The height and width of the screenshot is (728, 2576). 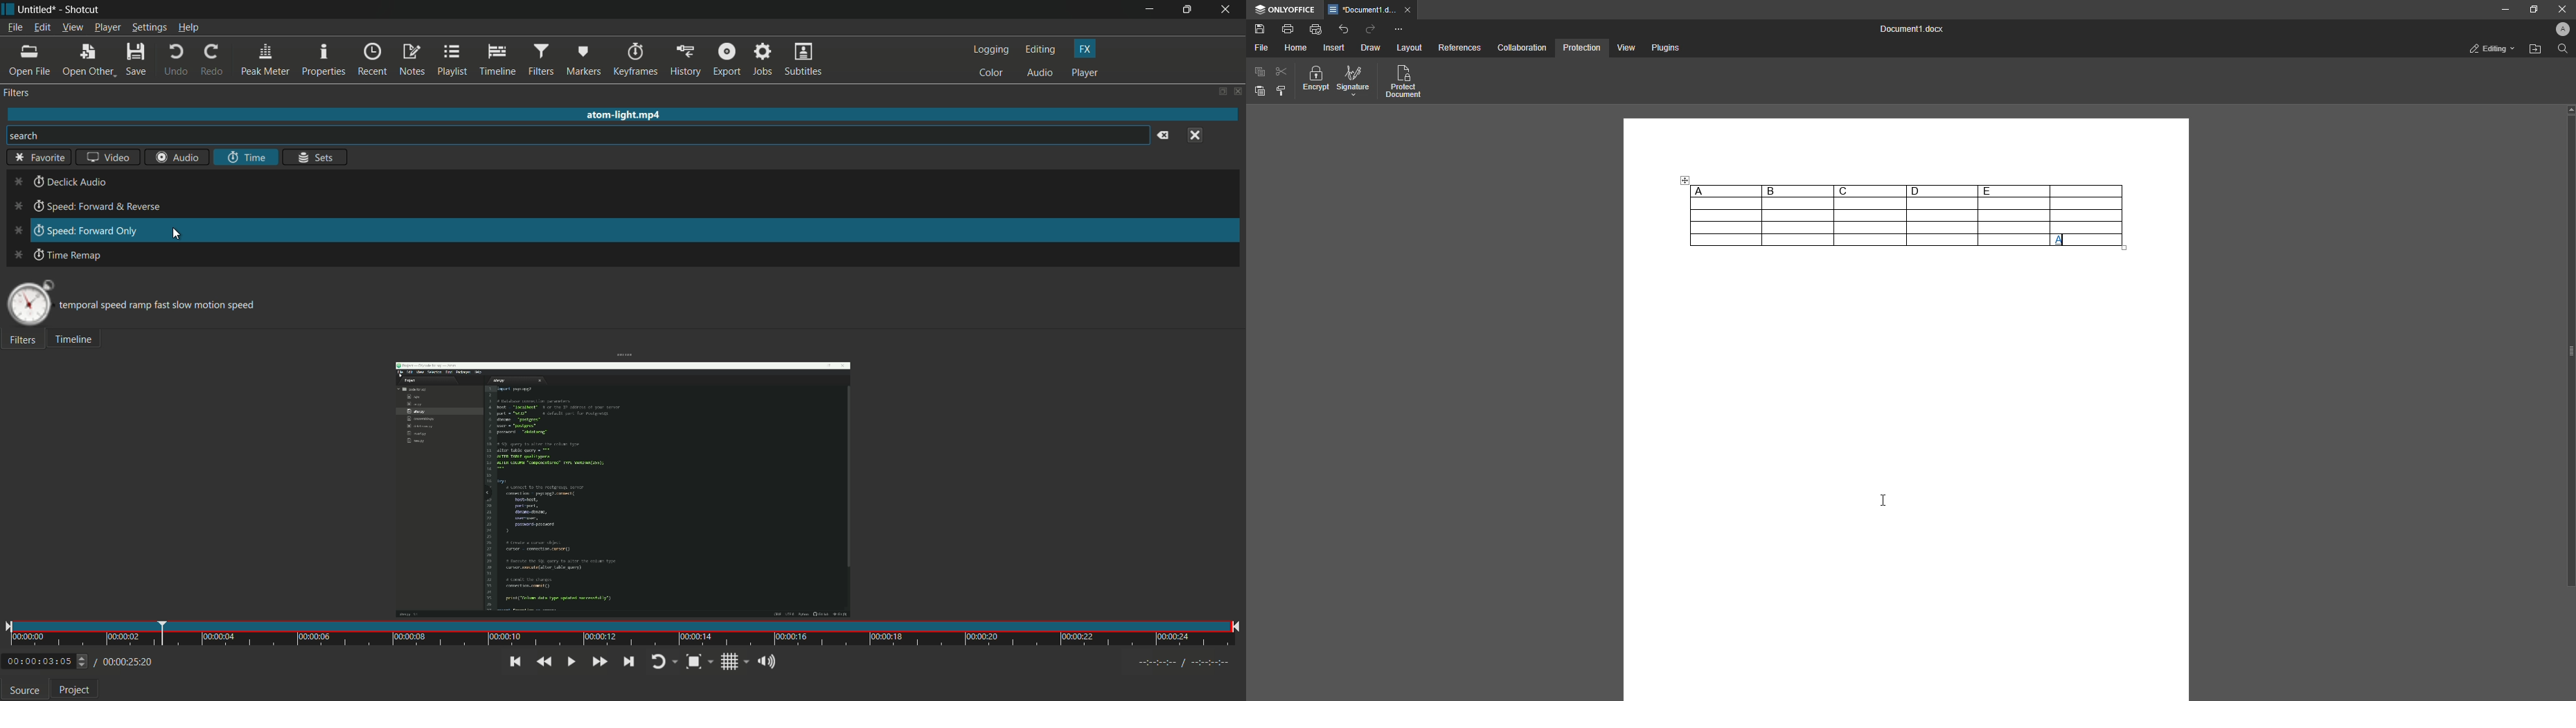 What do you see at coordinates (585, 60) in the screenshot?
I see `markers` at bounding box center [585, 60].